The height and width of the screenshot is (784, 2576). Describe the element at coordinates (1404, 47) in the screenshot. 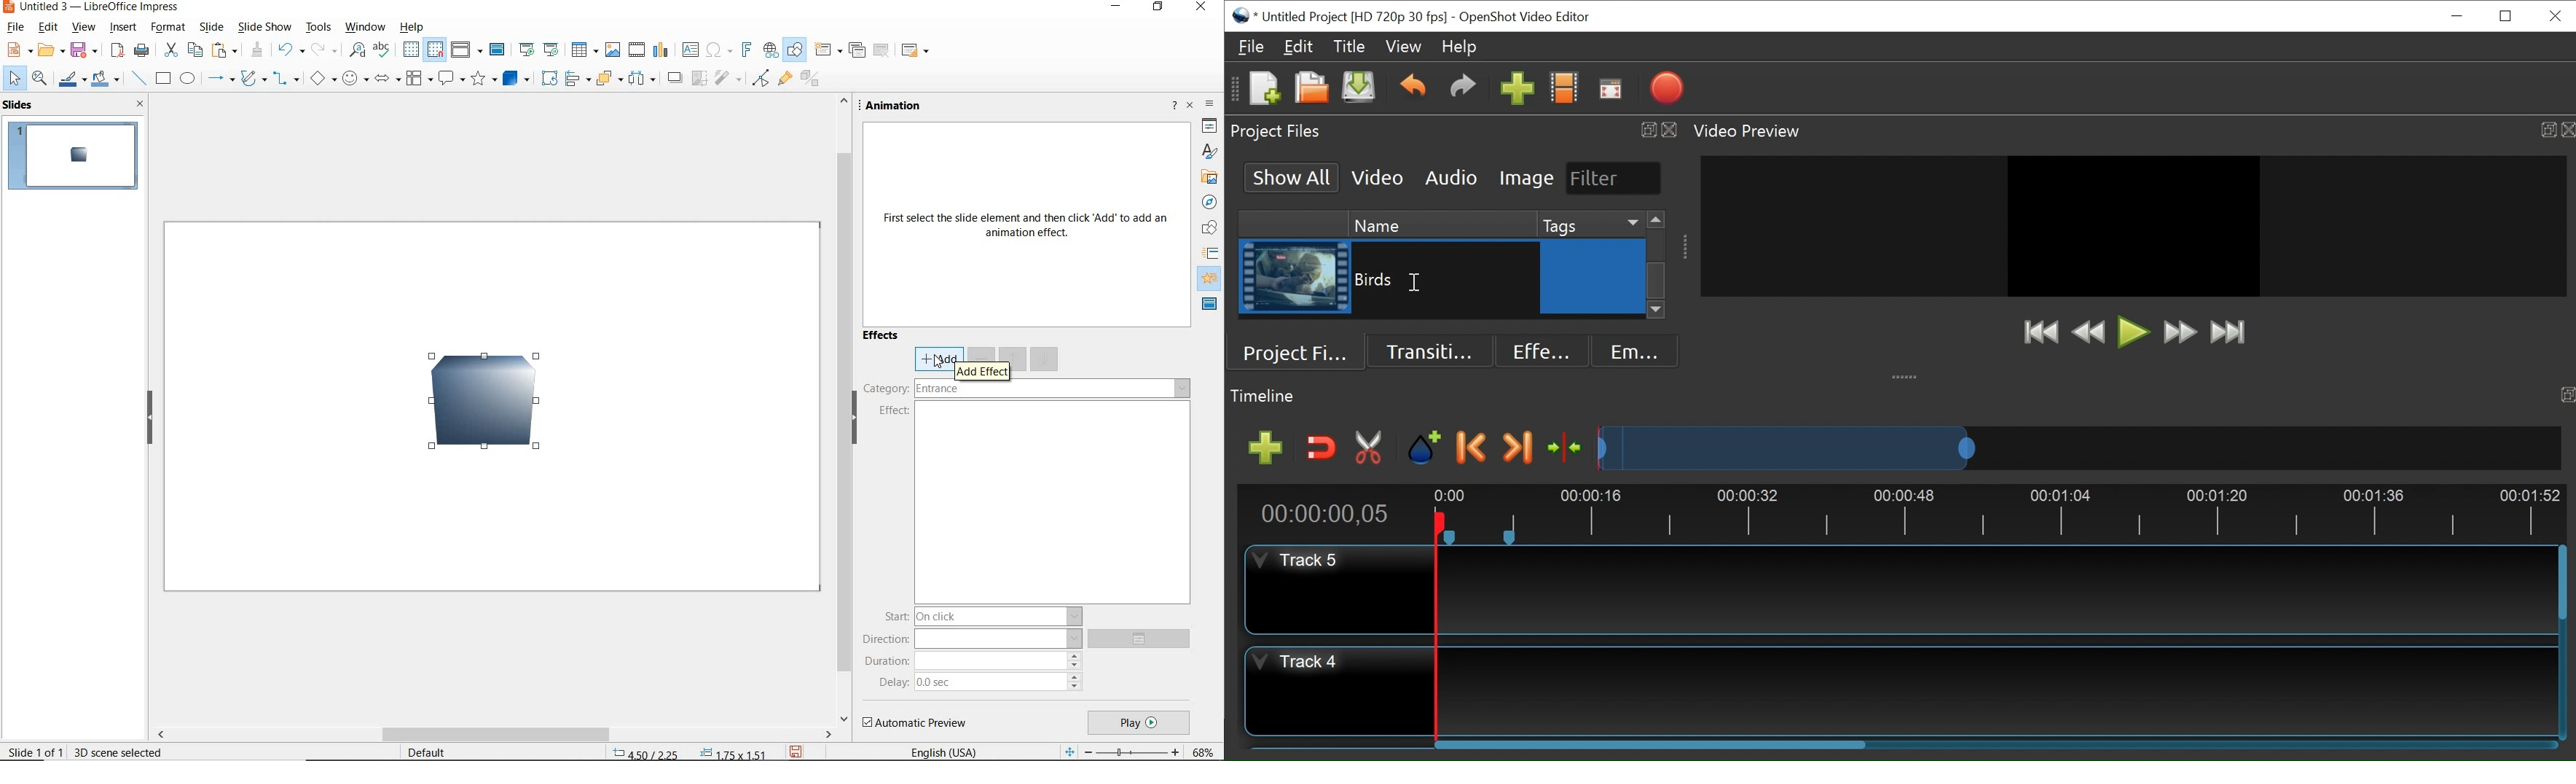

I see `View` at that location.